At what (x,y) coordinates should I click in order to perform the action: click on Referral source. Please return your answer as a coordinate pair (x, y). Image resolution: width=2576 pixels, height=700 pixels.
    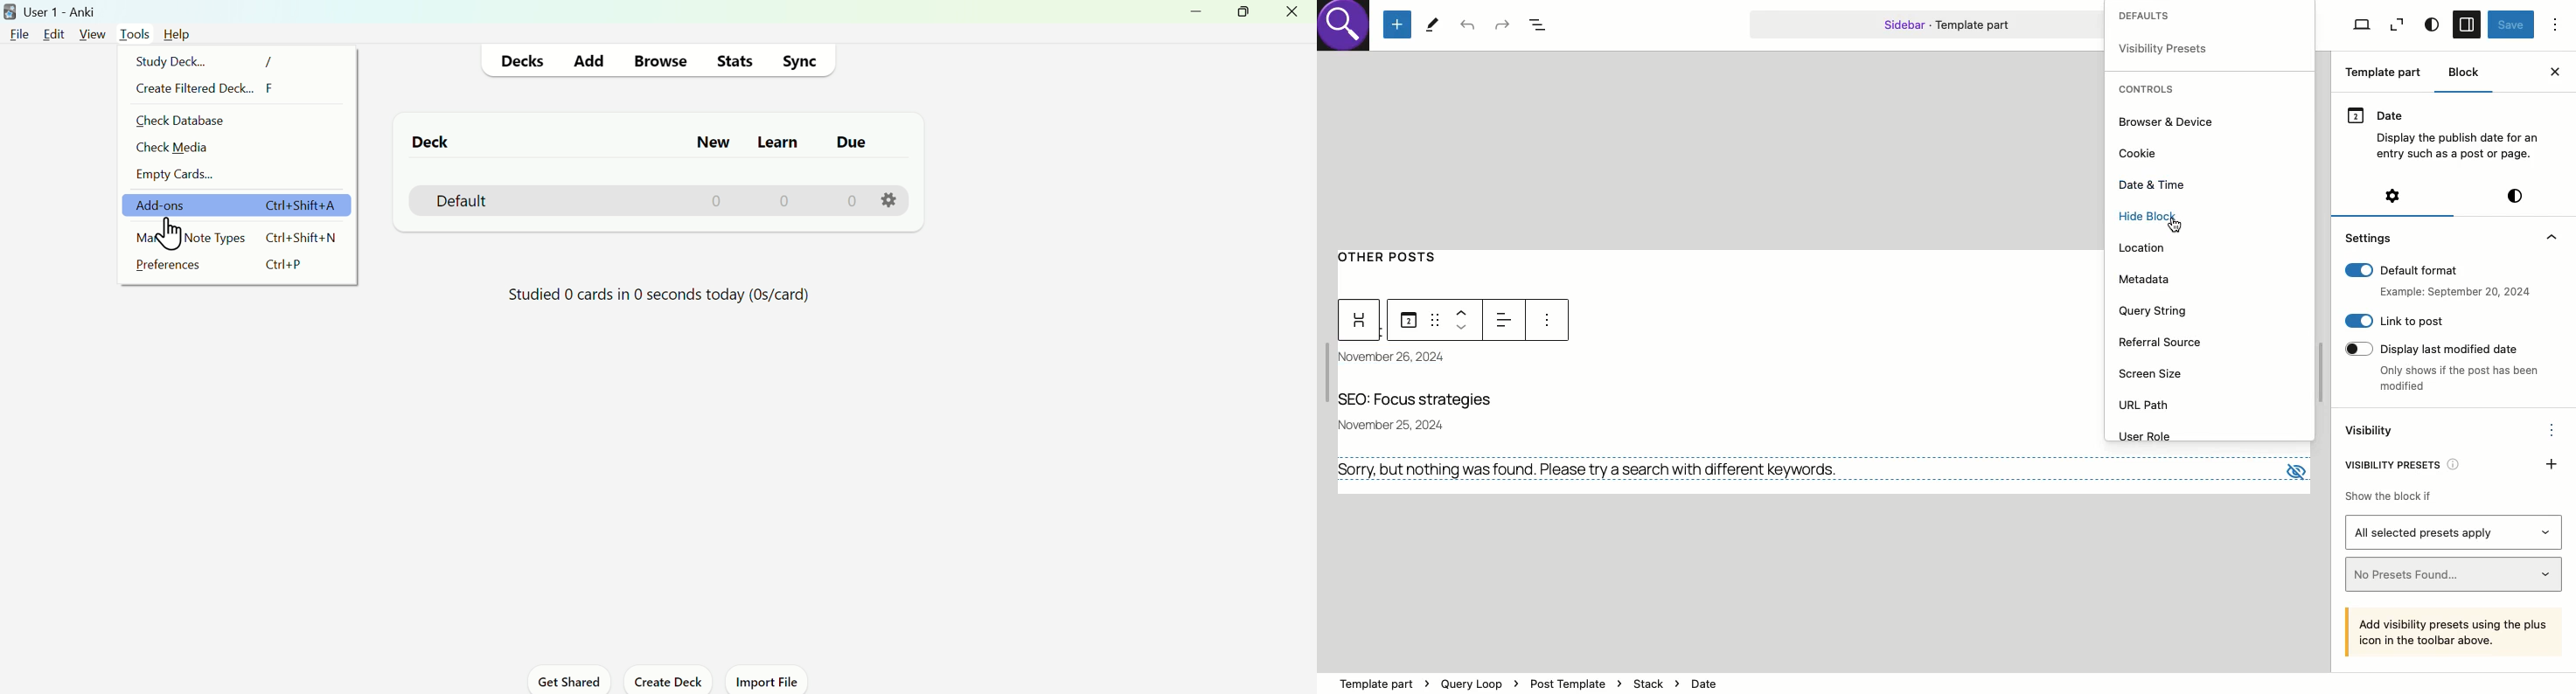
    Looking at the image, I should click on (2164, 343).